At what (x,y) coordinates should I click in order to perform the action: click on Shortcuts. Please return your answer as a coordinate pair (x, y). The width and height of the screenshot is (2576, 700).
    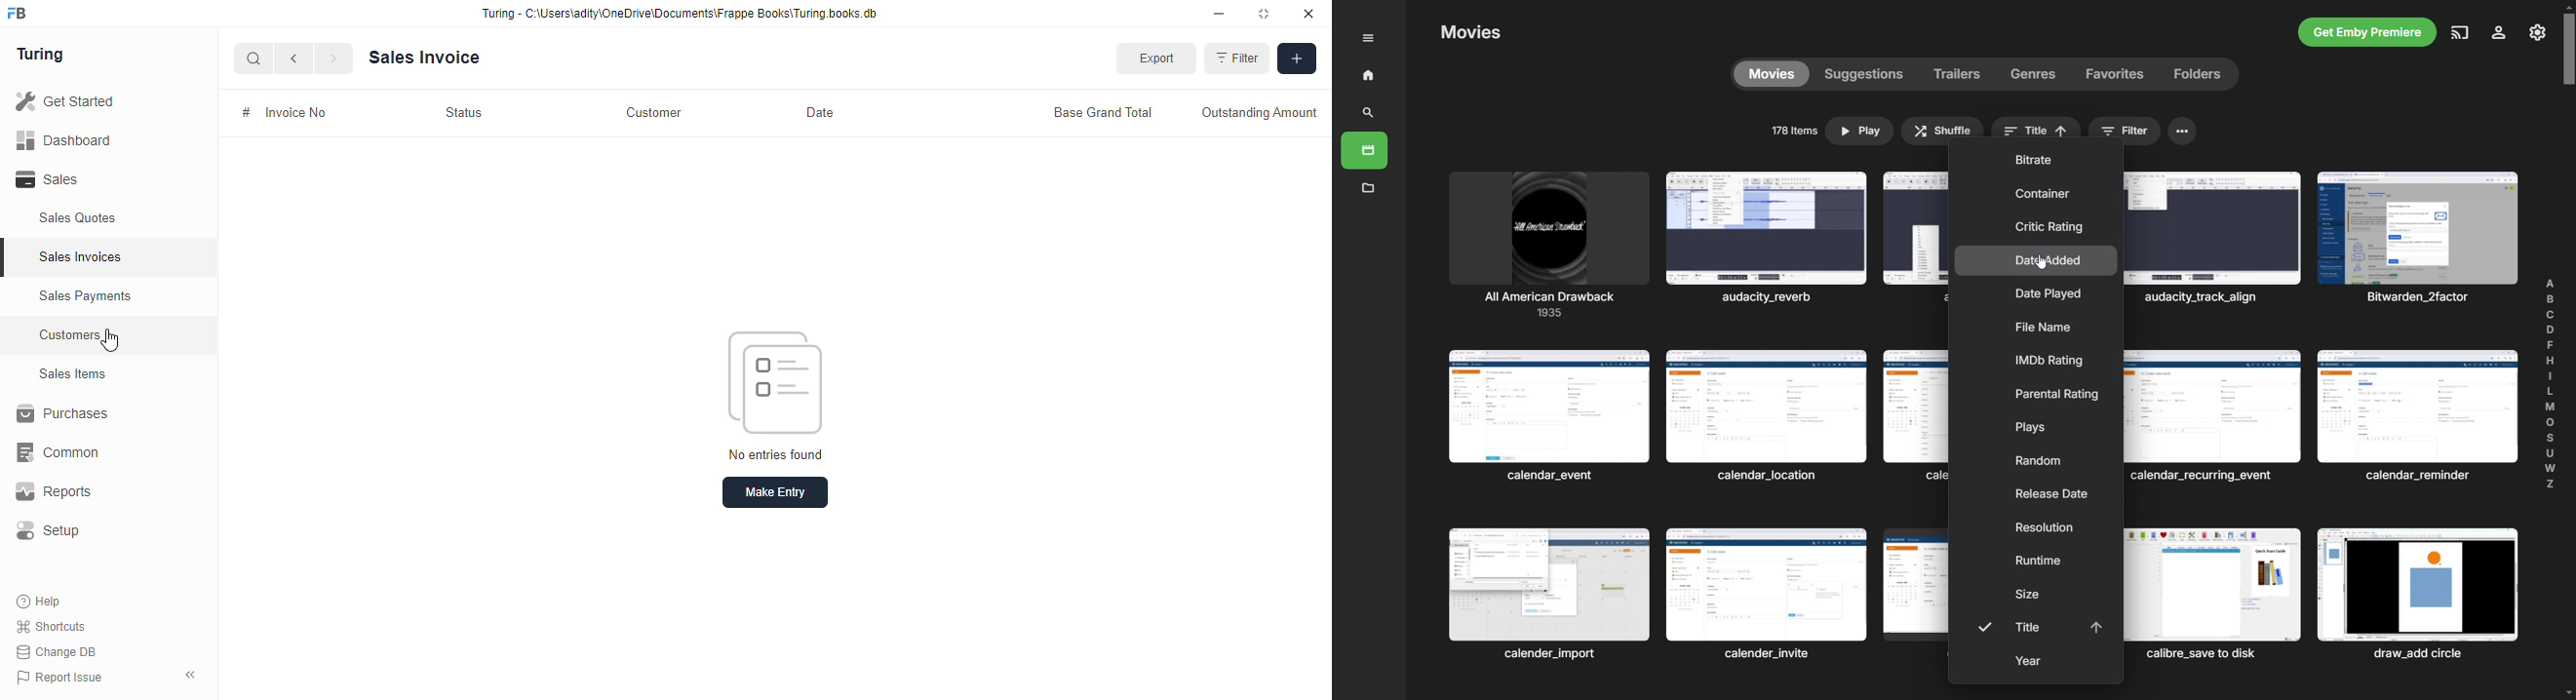
    Looking at the image, I should click on (57, 627).